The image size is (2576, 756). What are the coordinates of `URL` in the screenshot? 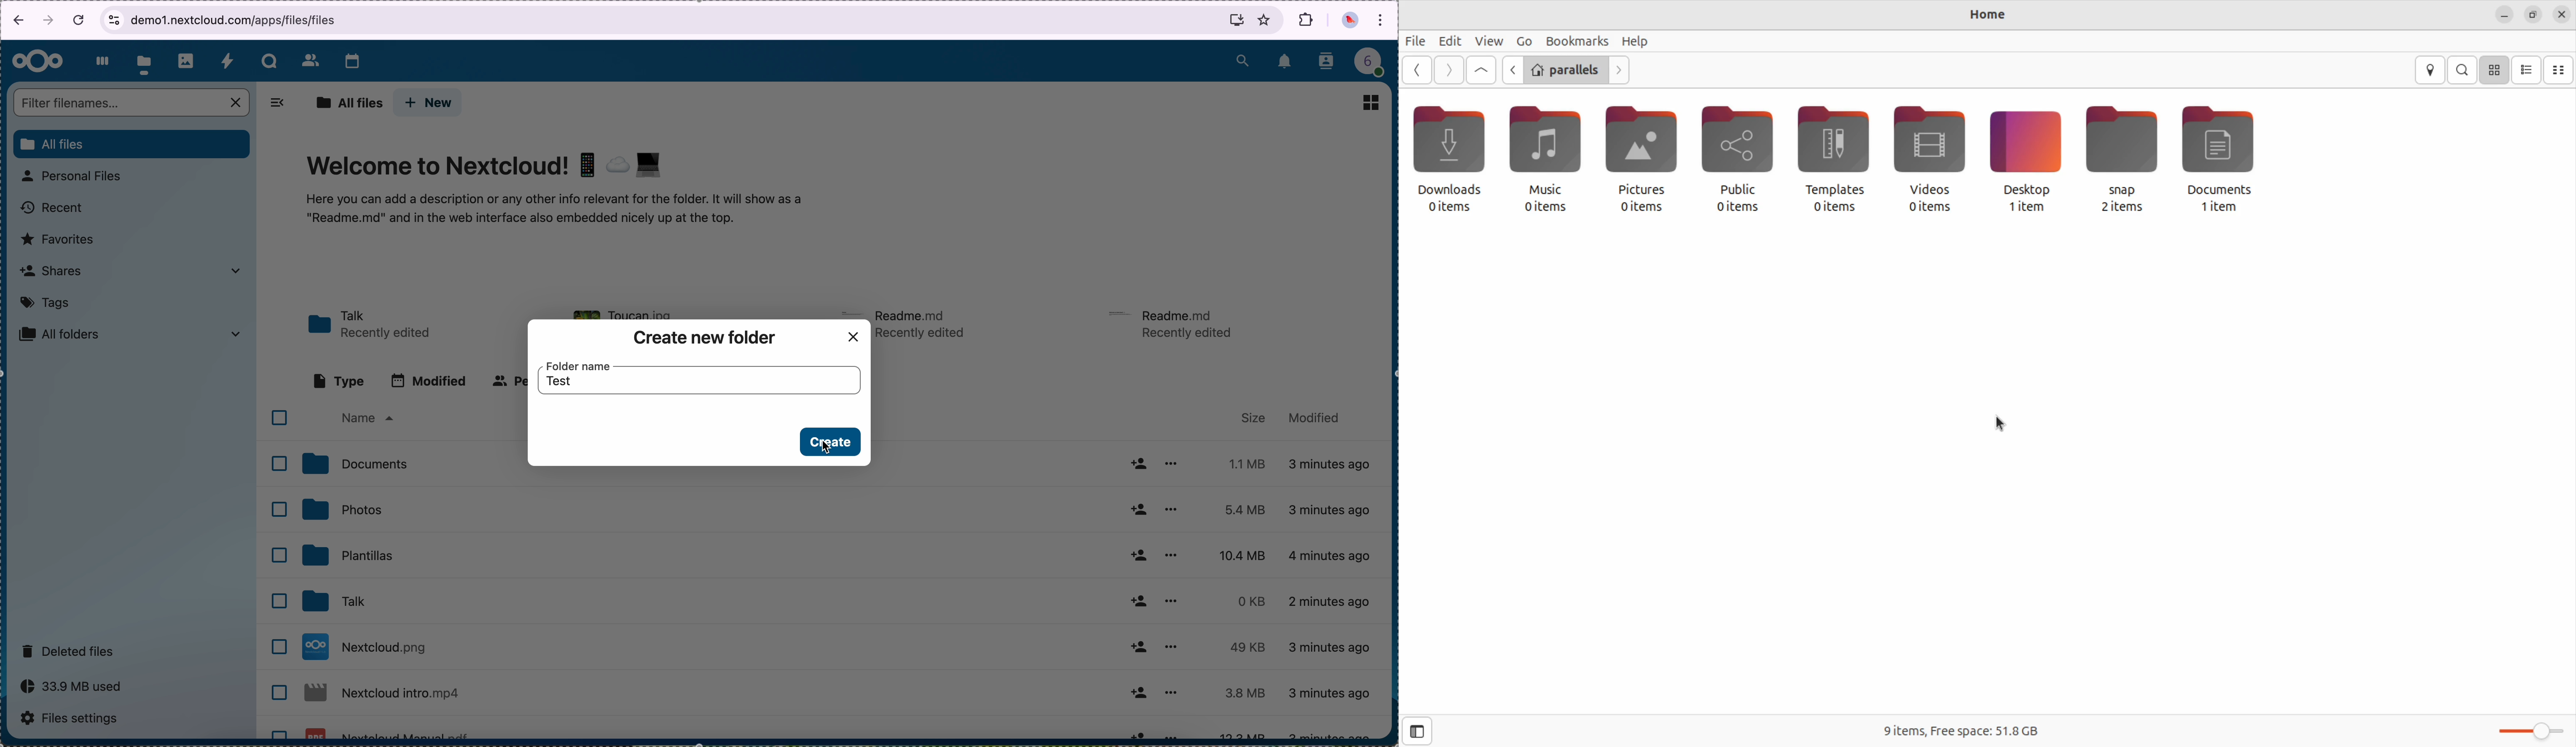 It's located at (230, 20).